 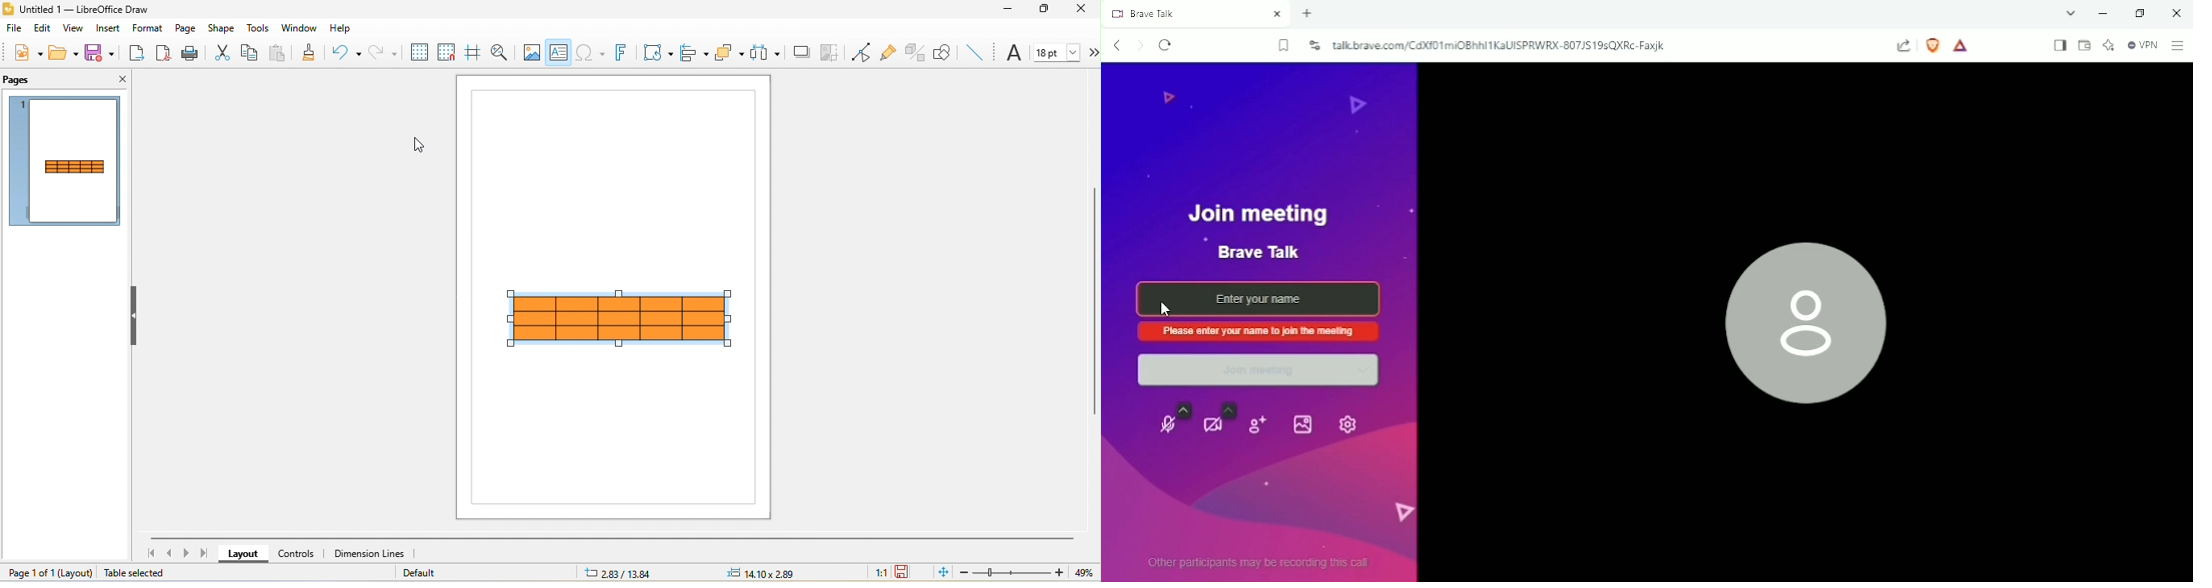 What do you see at coordinates (612, 538) in the screenshot?
I see `horizontal scroll bar` at bounding box center [612, 538].